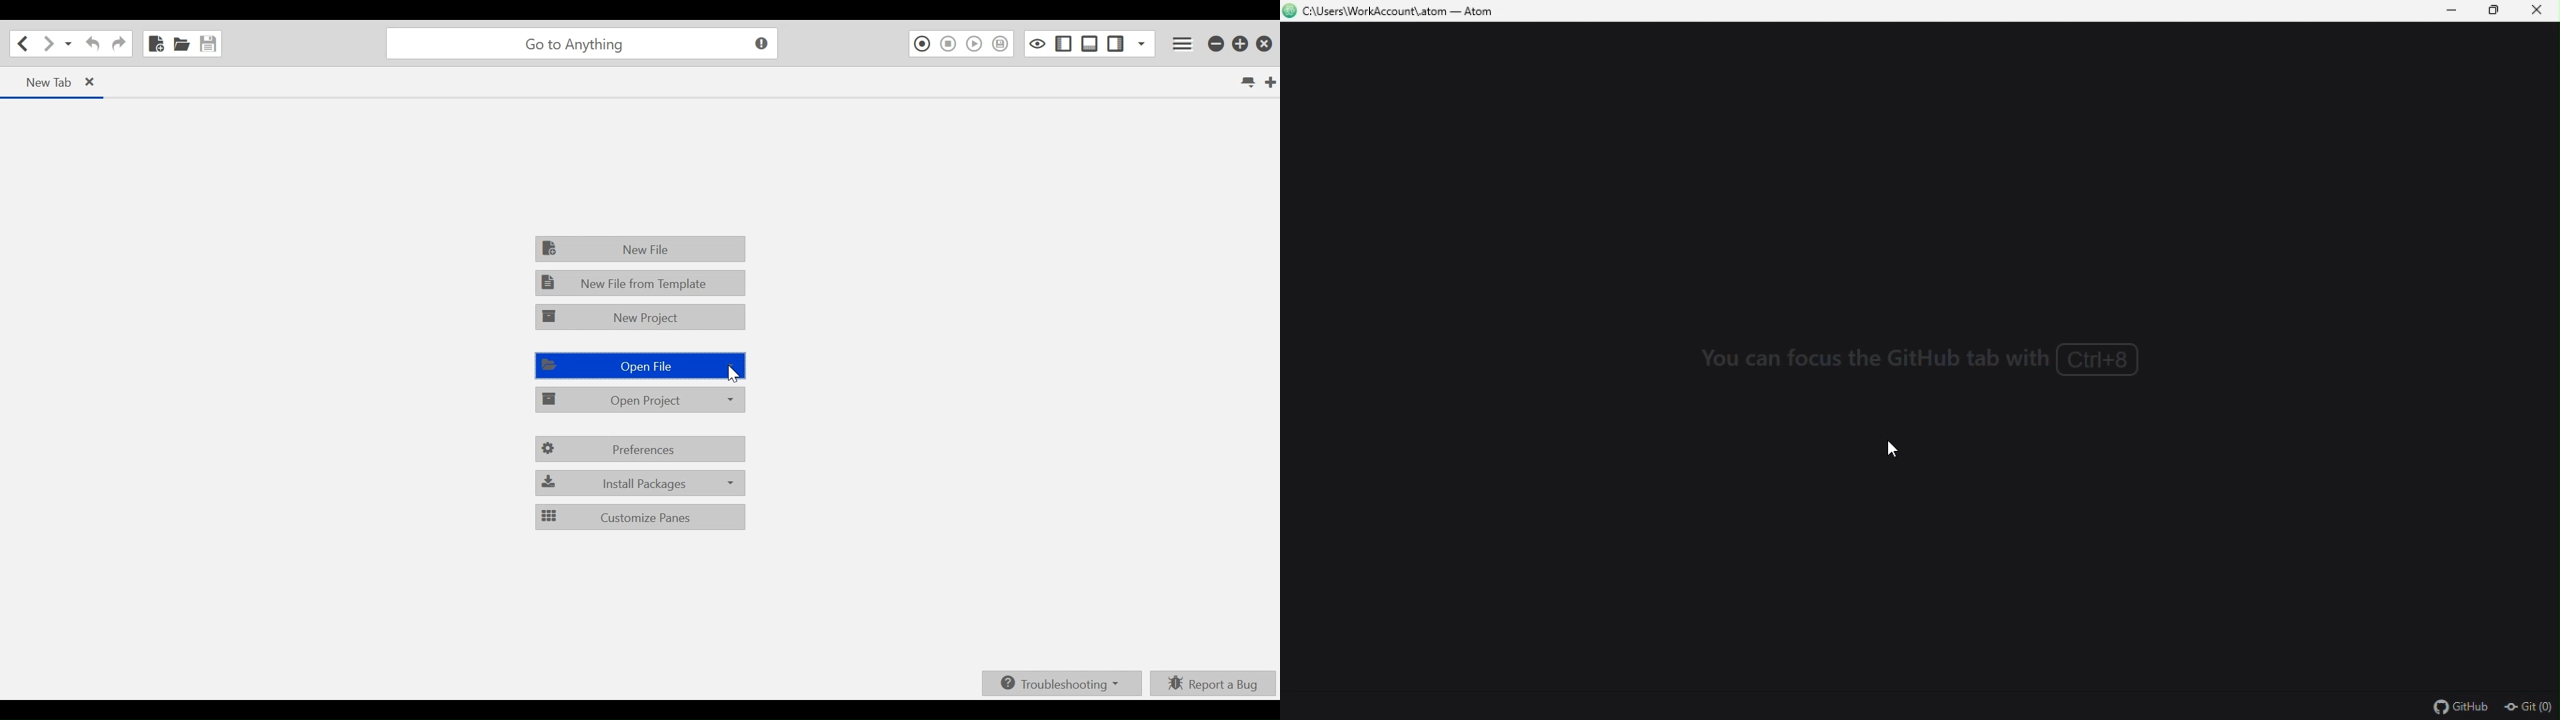 The width and height of the screenshot is (2576, 728). Describe the element at coordinates (93, 43) in the screenshot. I see `Undo` at that location.